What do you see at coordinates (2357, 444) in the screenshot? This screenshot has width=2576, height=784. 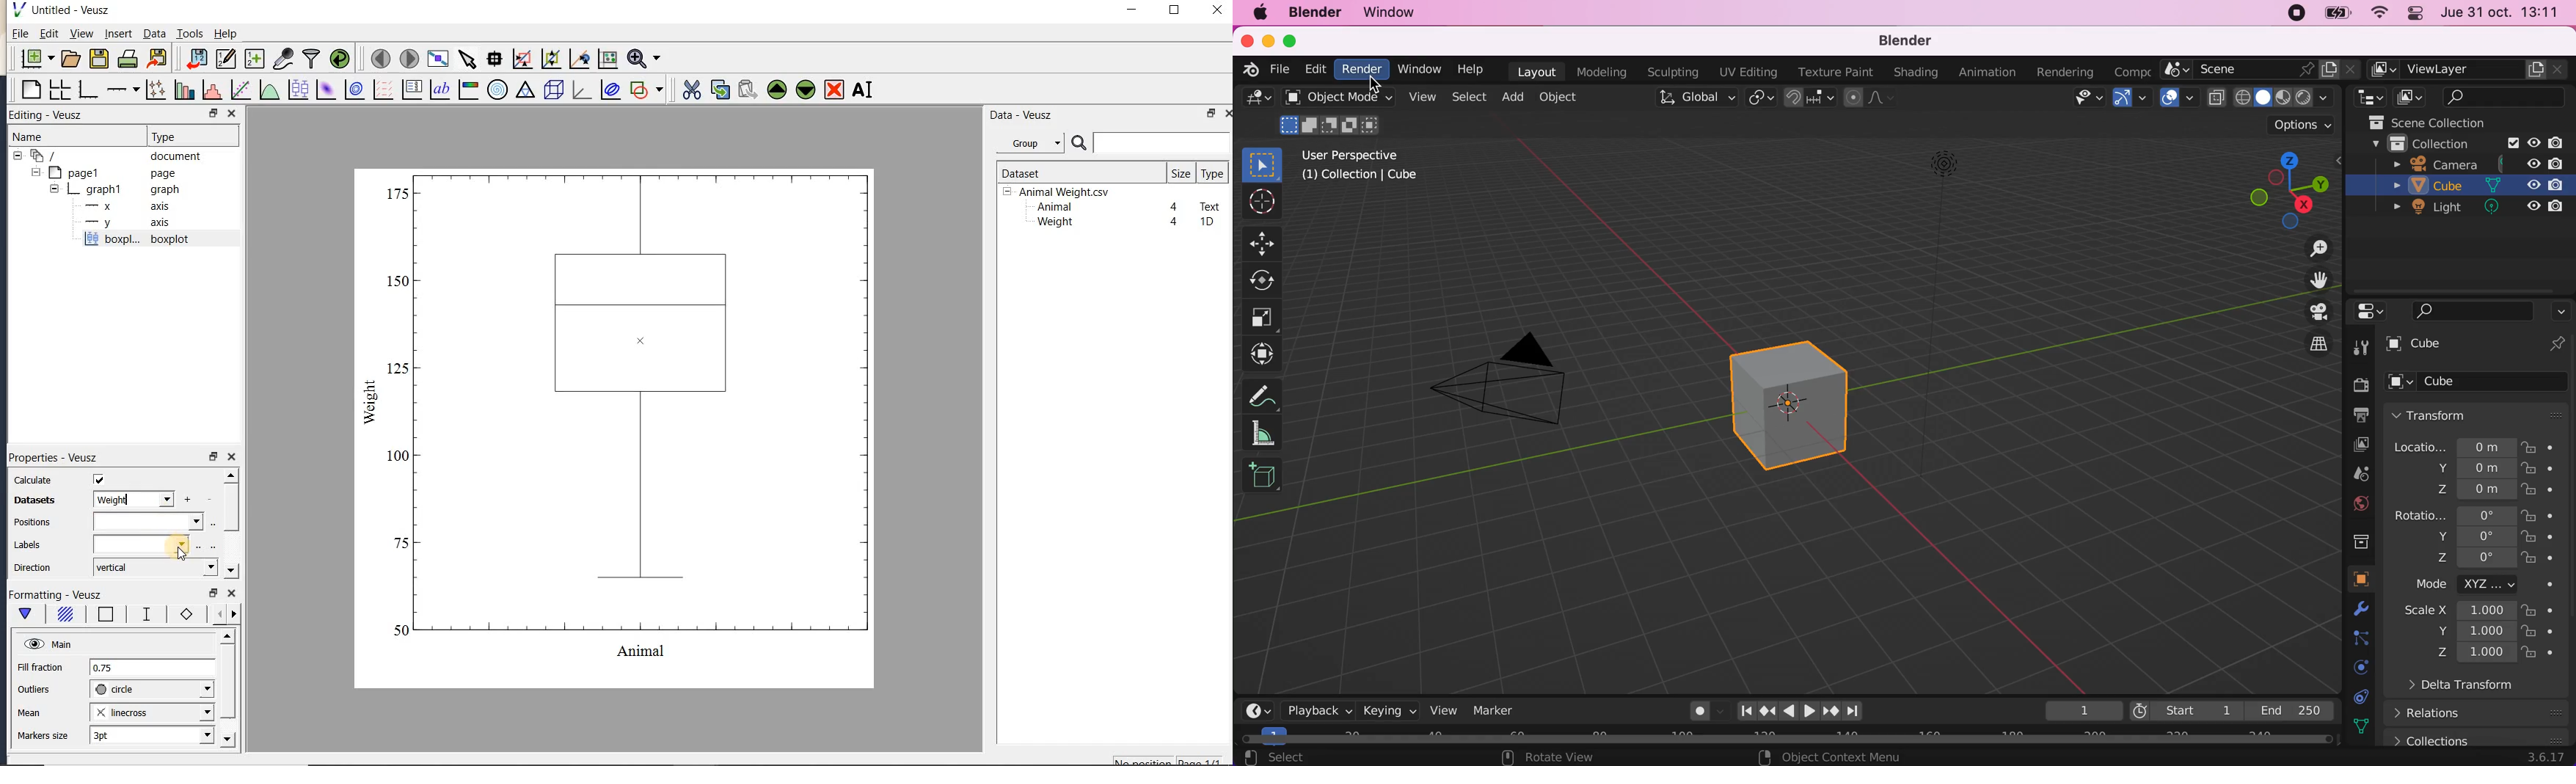 I see `view layer` at bounding box center [2357, 444].